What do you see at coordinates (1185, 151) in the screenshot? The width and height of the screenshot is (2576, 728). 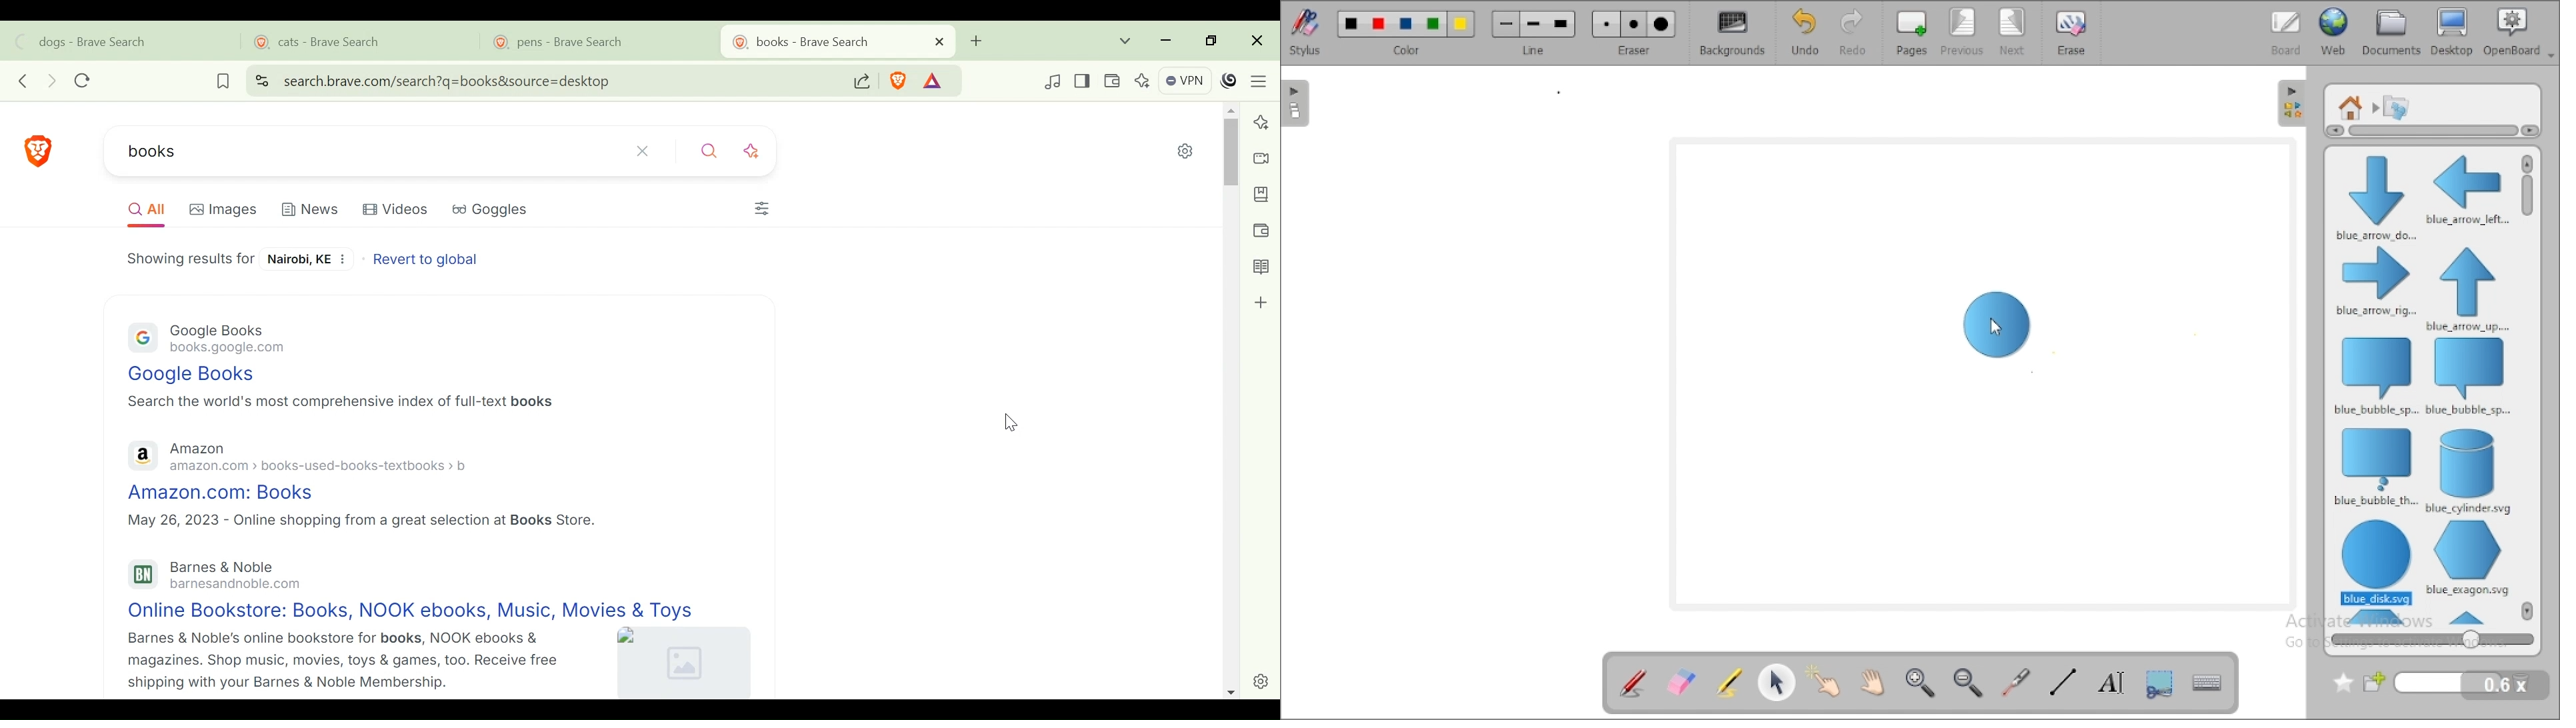 I see `Quick settings` at bounding box center [1185, 151].